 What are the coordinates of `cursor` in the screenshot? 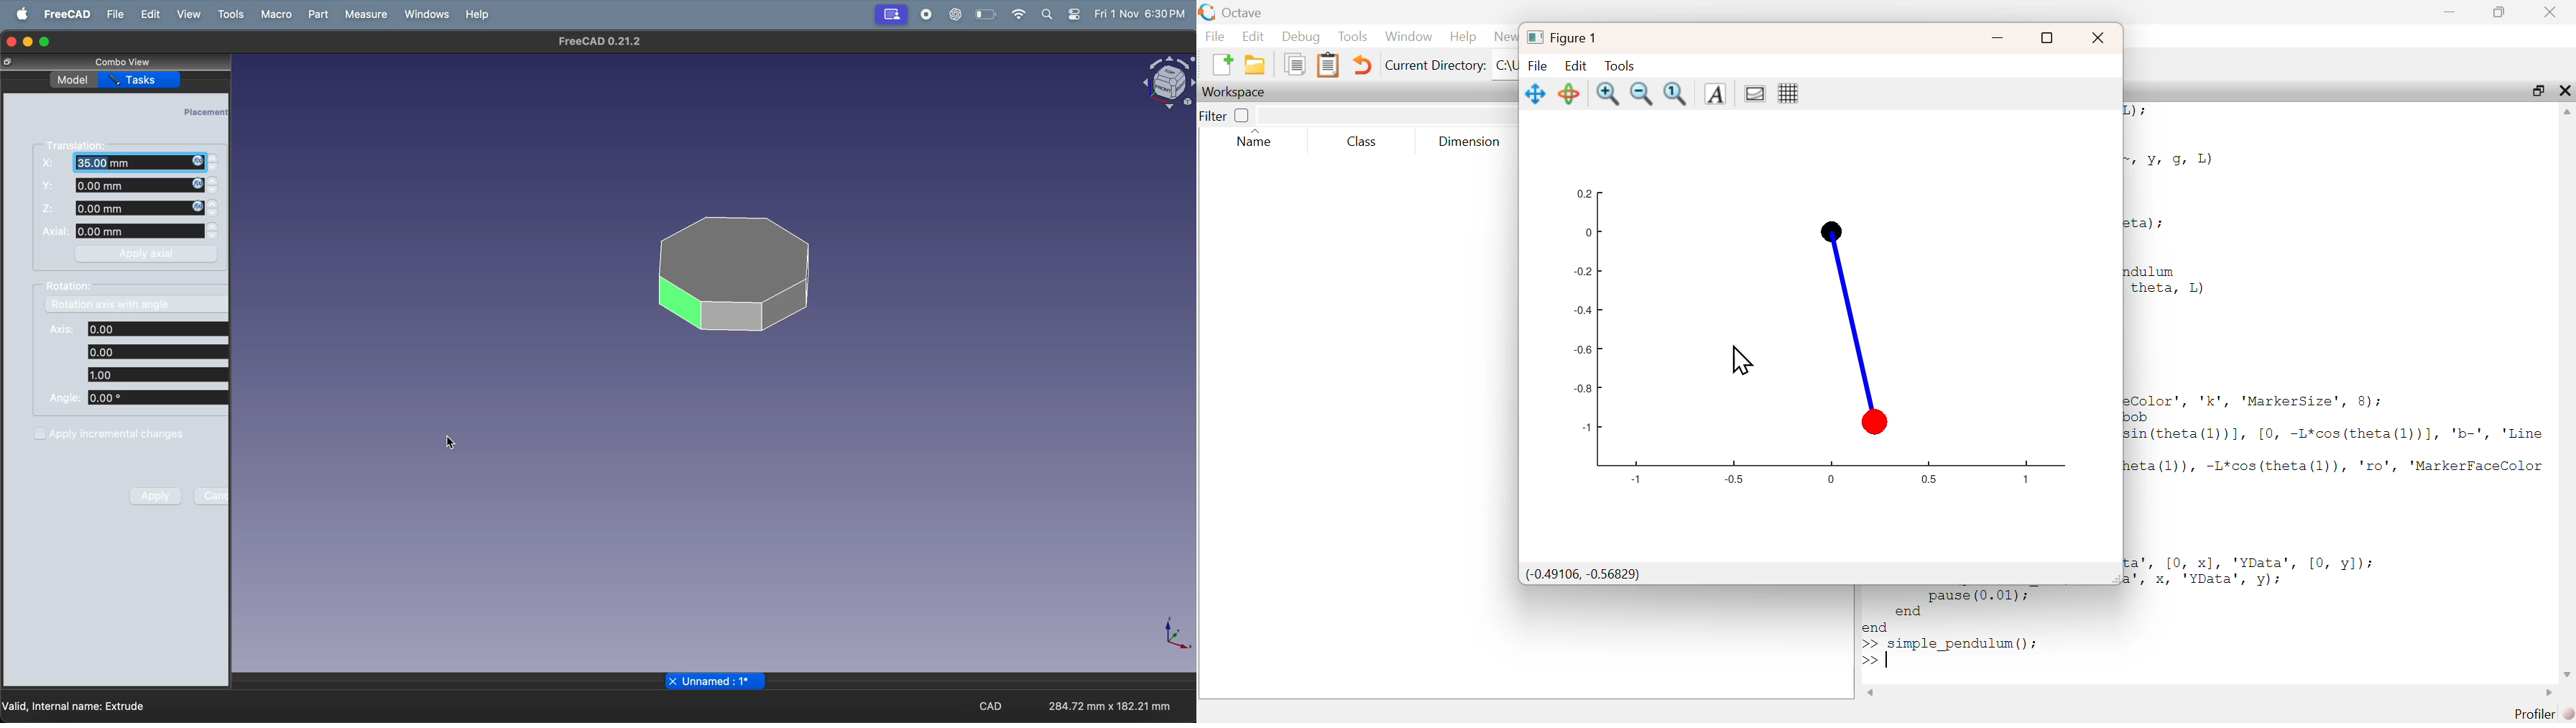 It's located at (450, 441).